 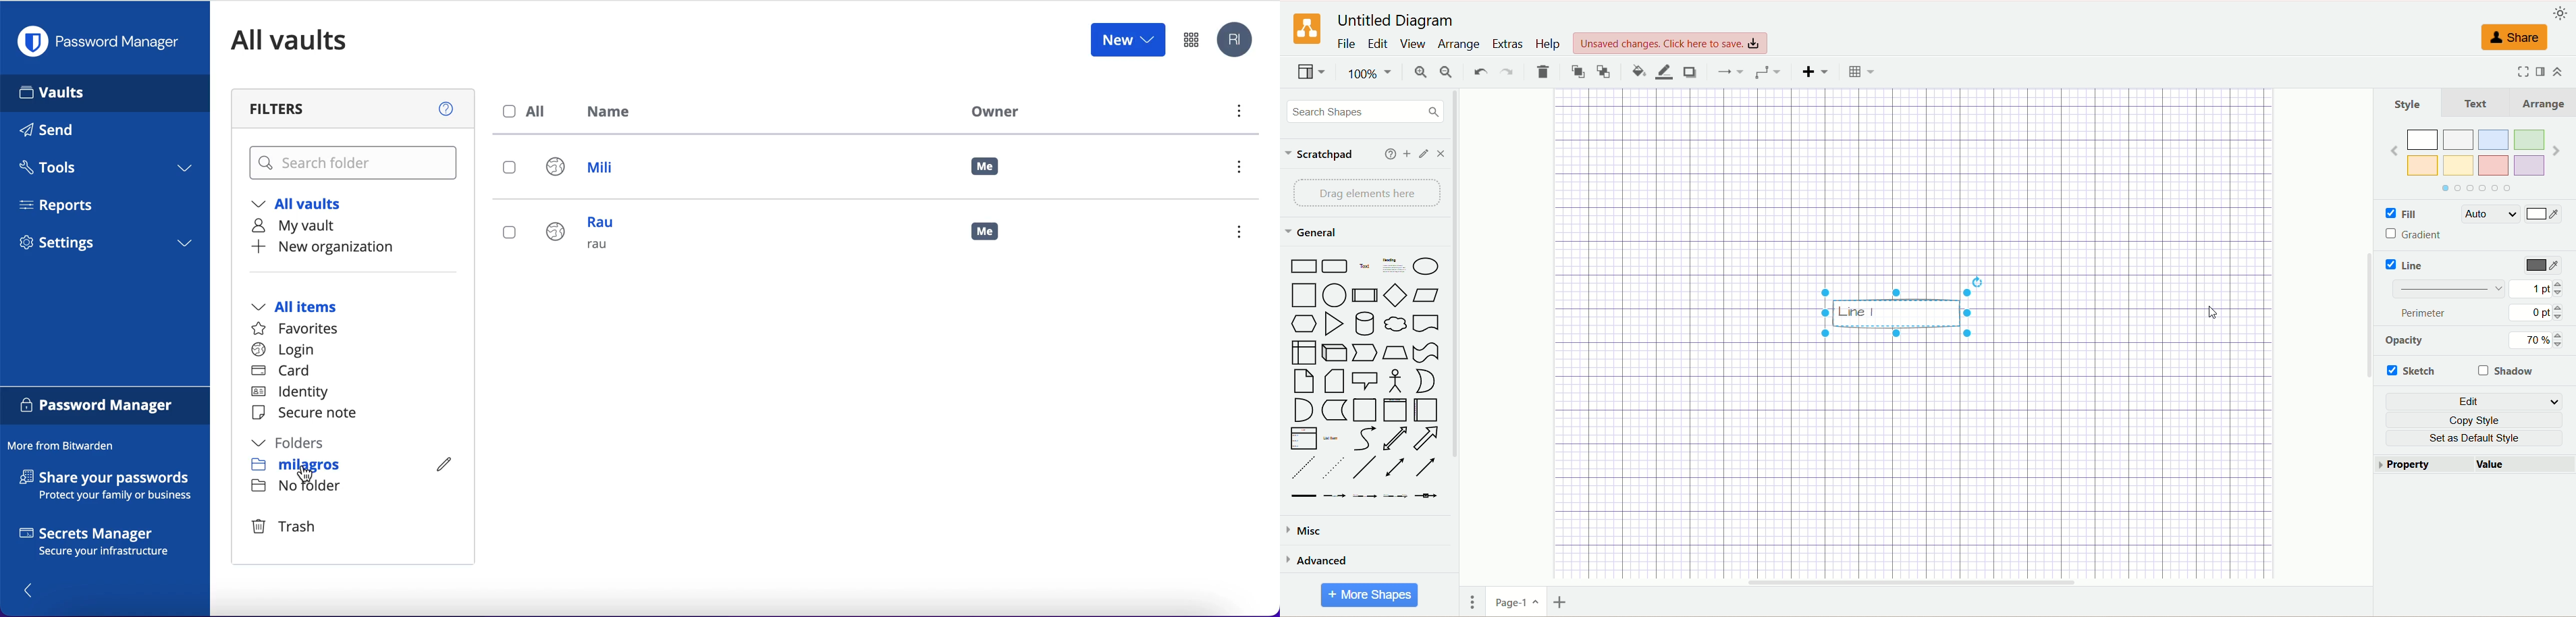 I want to click on Square, so click(x=1302, y=296).